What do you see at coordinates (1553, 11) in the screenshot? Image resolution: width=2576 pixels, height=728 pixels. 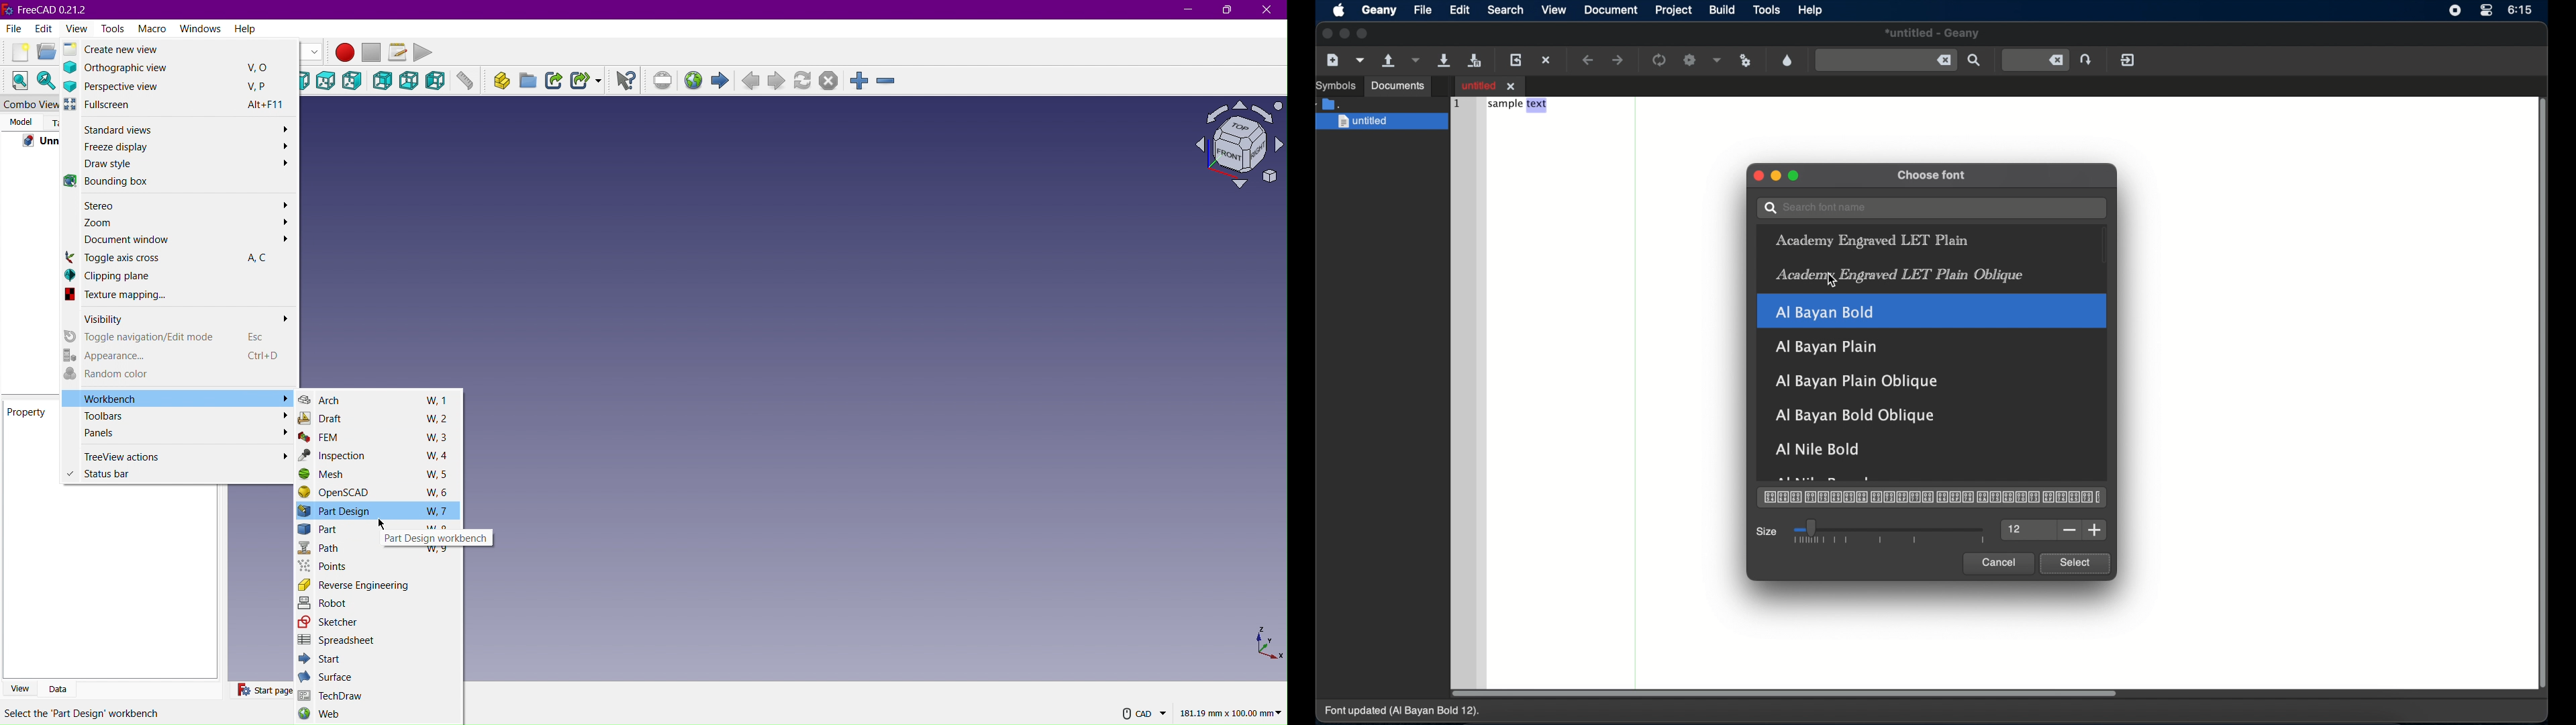 I see `view` at bounding box center [1553, 11].